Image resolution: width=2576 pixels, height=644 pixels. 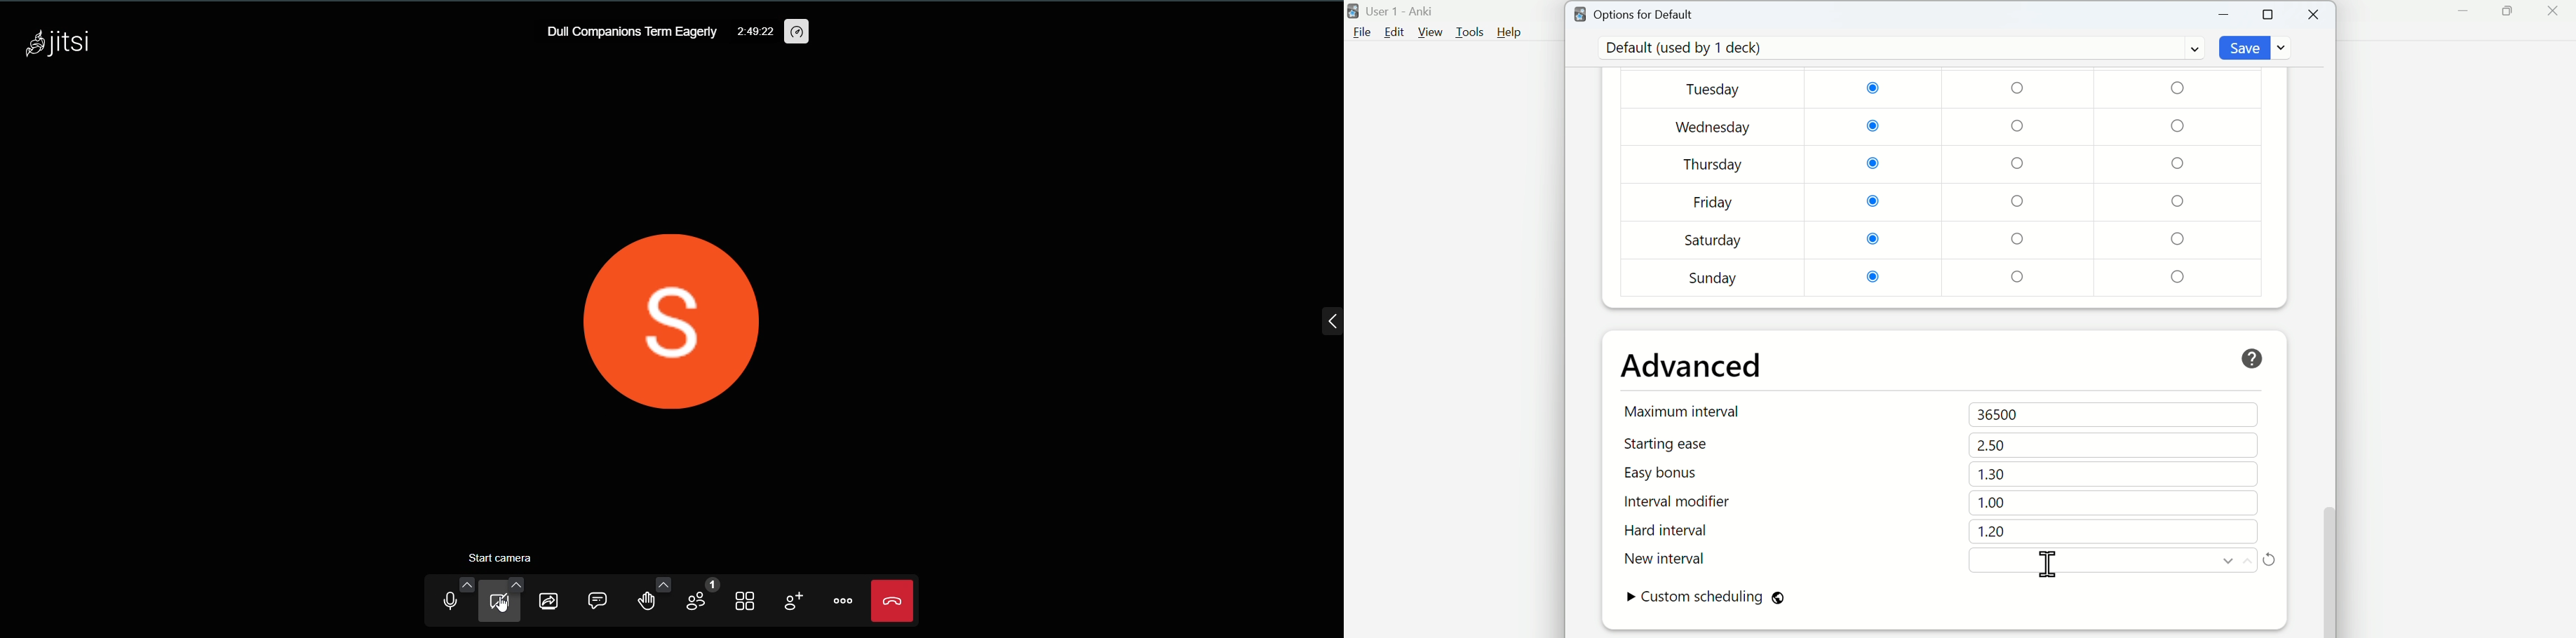 What do you see at coordinates (1430, 32) in the screenshot?
I see `View` at bounding box center [1430, 32].